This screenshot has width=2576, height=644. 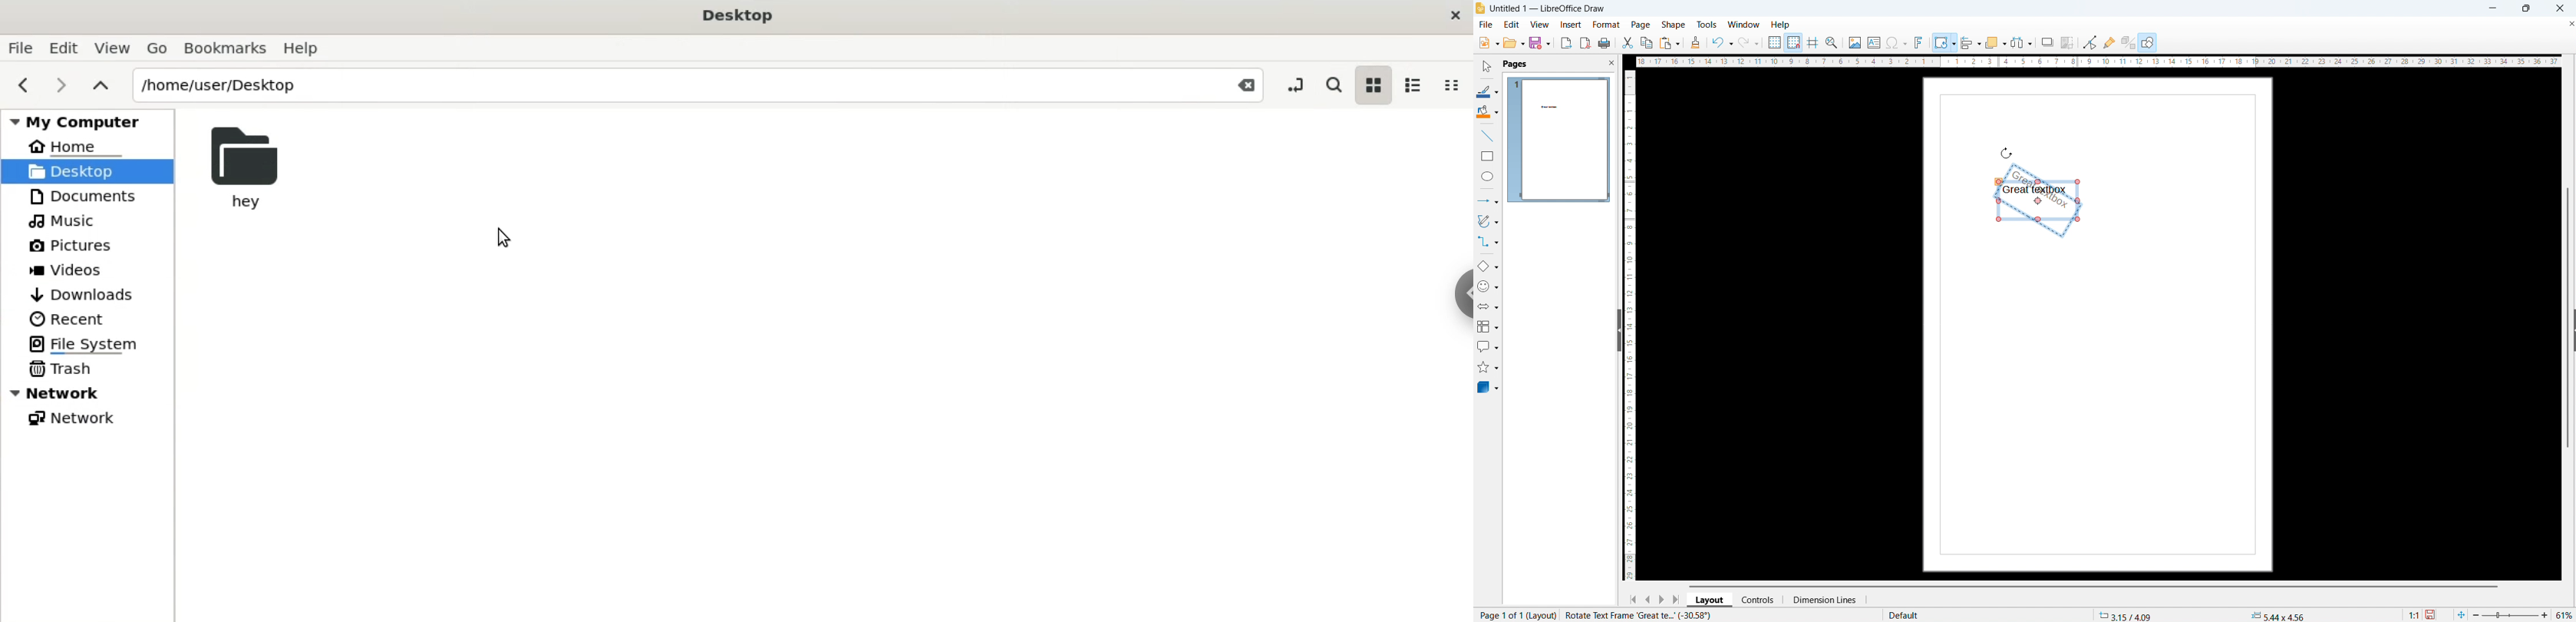 I want to click on align, so click(x=1971, y=42).